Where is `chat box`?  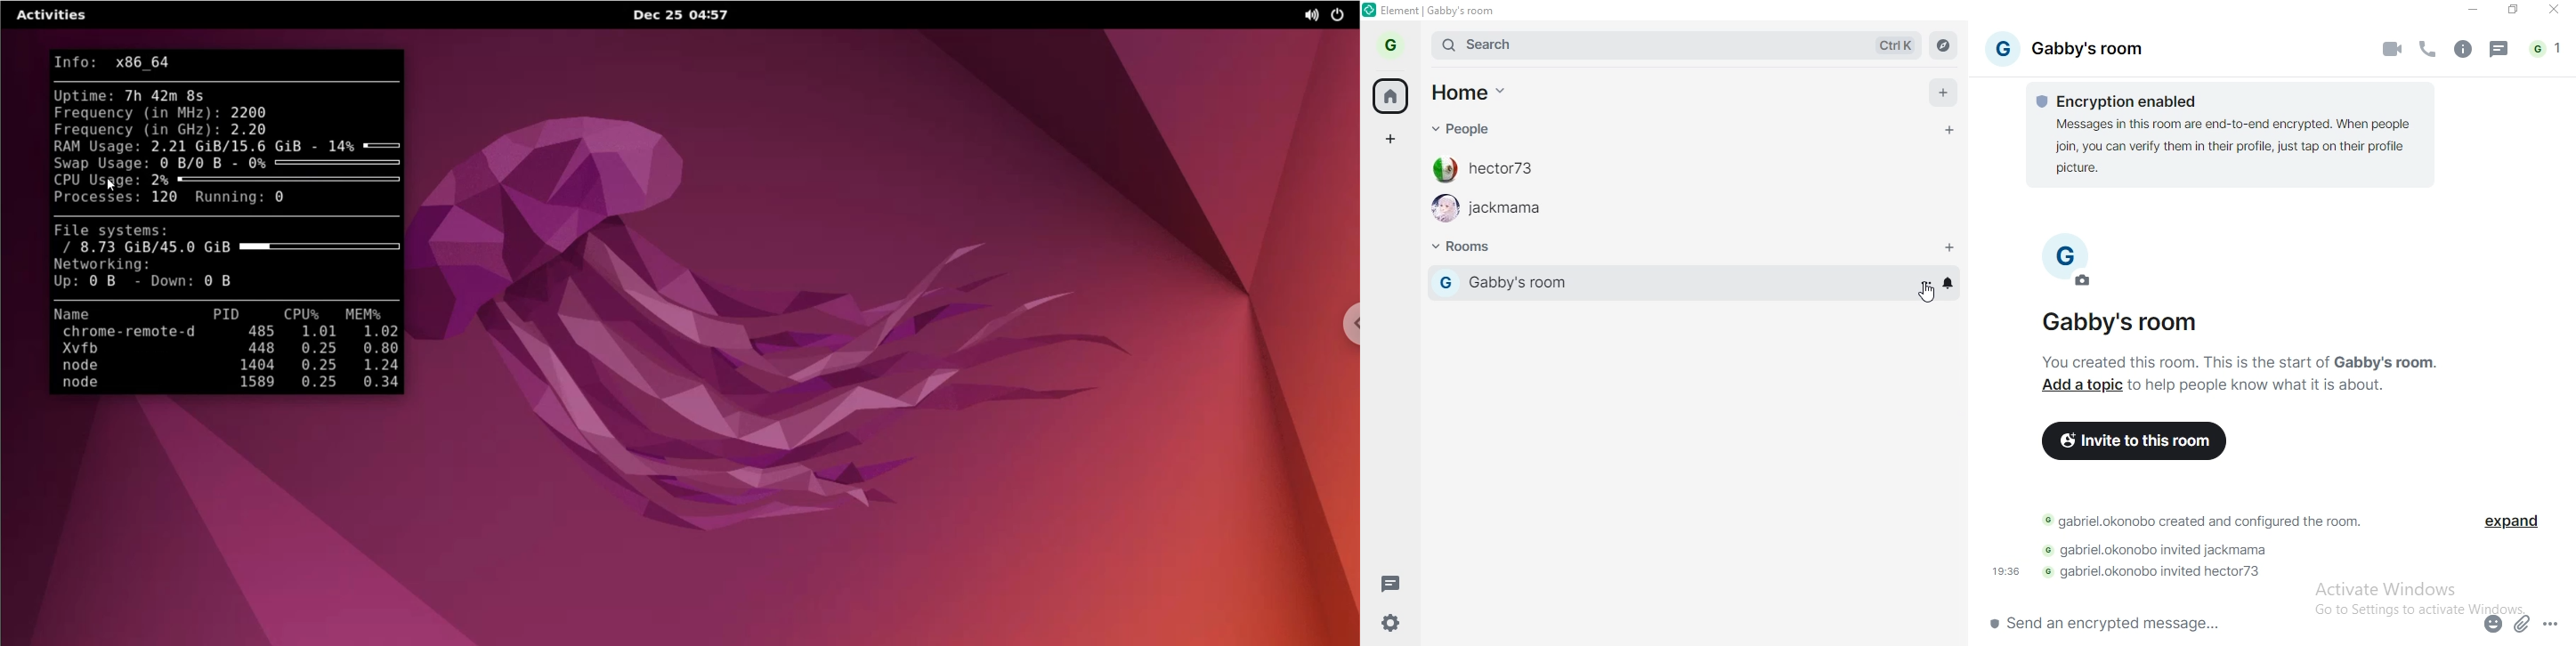 chat box is located at coordinates (2218, 625).